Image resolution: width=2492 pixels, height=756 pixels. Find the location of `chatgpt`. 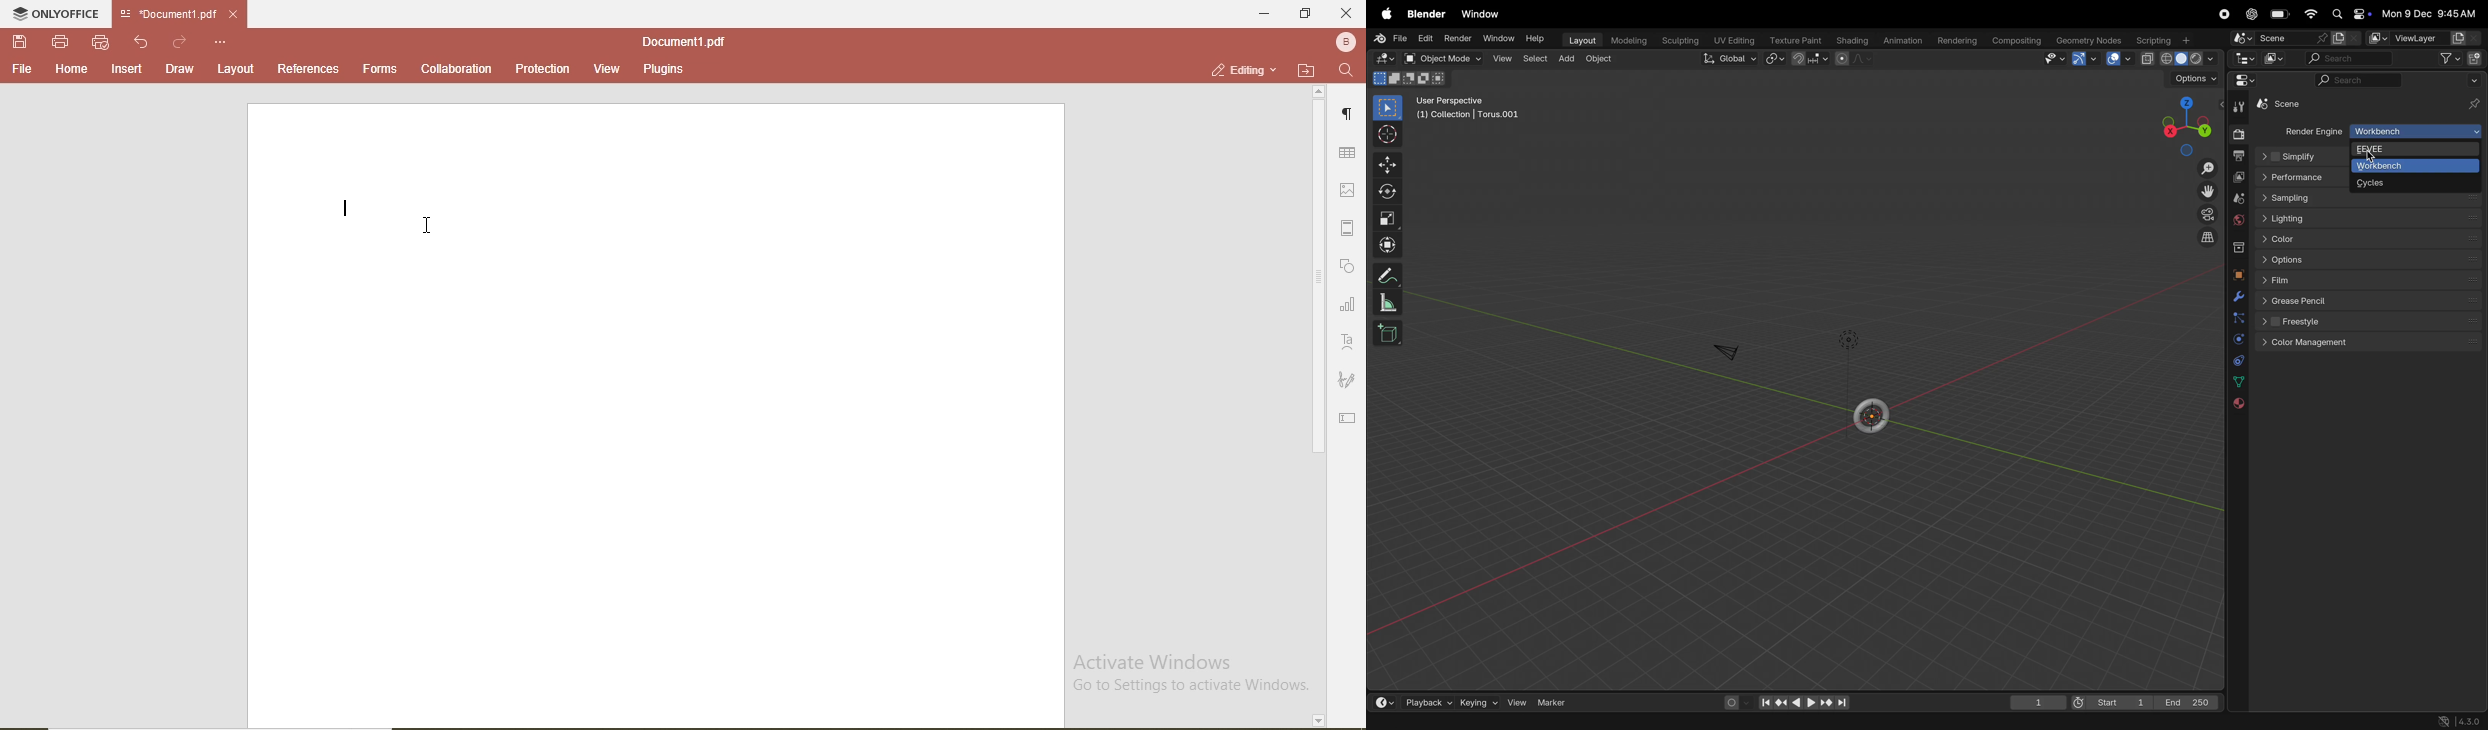

chatgpt is located at coordinates (2251, 14).